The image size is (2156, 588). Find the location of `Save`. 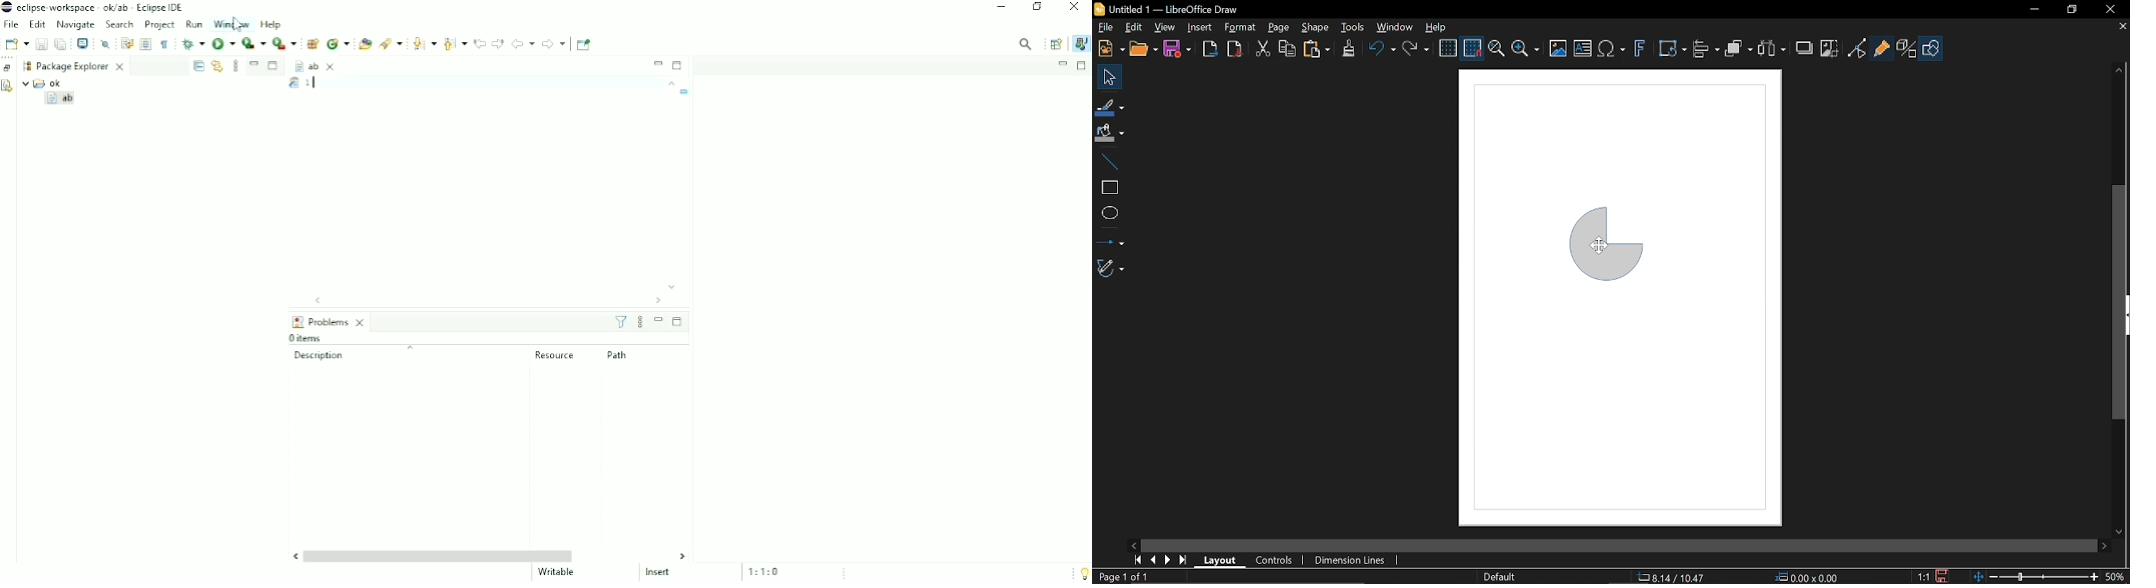

Save is located at coordinates (1945, 576).